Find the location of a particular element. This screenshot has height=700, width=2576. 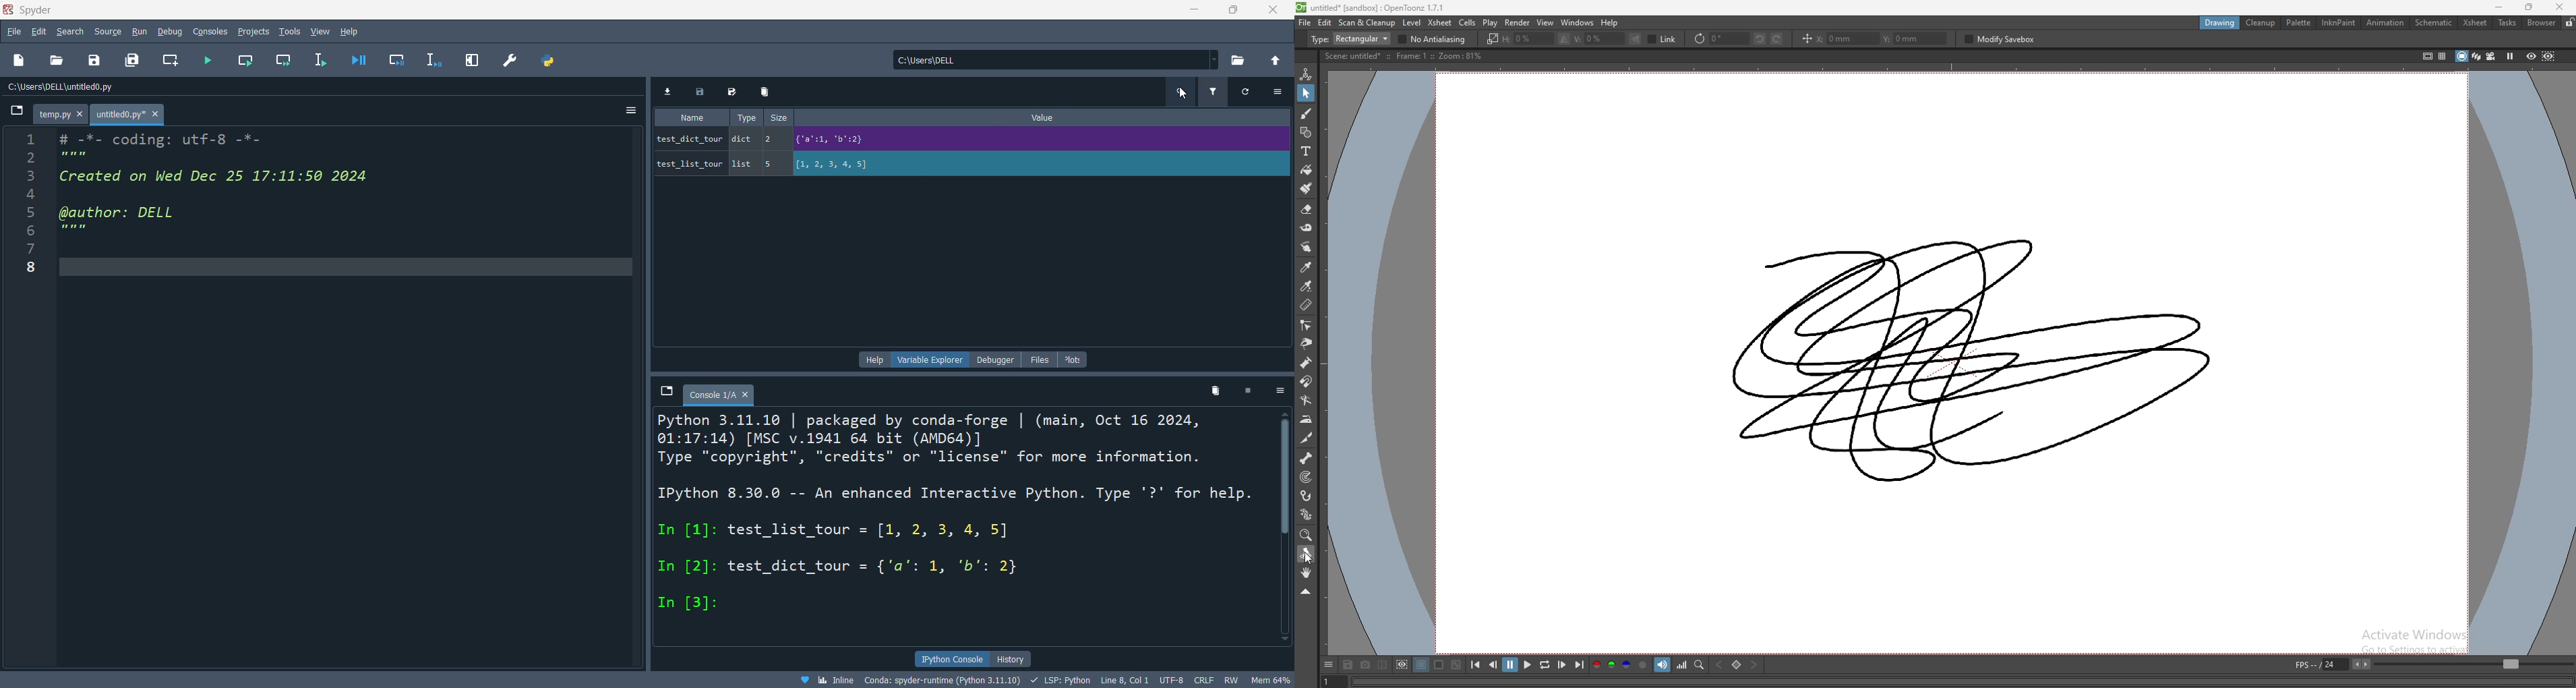

browse tabs is located at coordinates (16, 112).